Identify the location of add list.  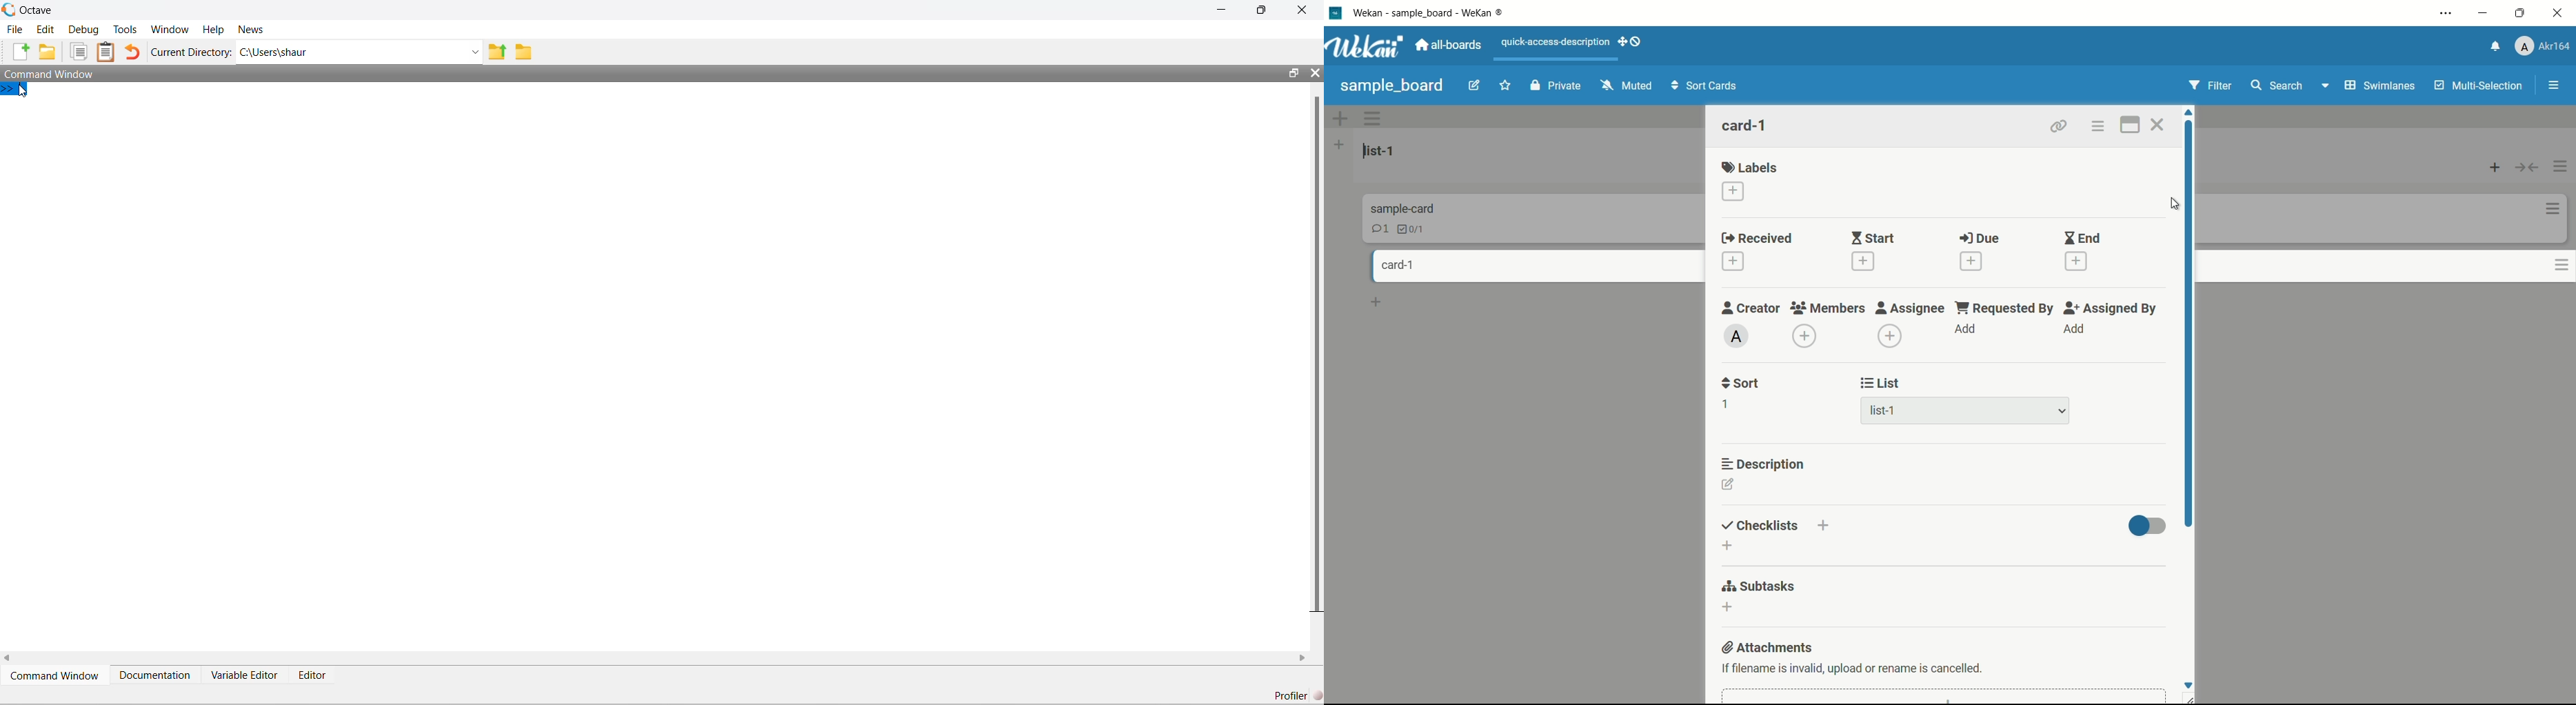
(1340, 145).